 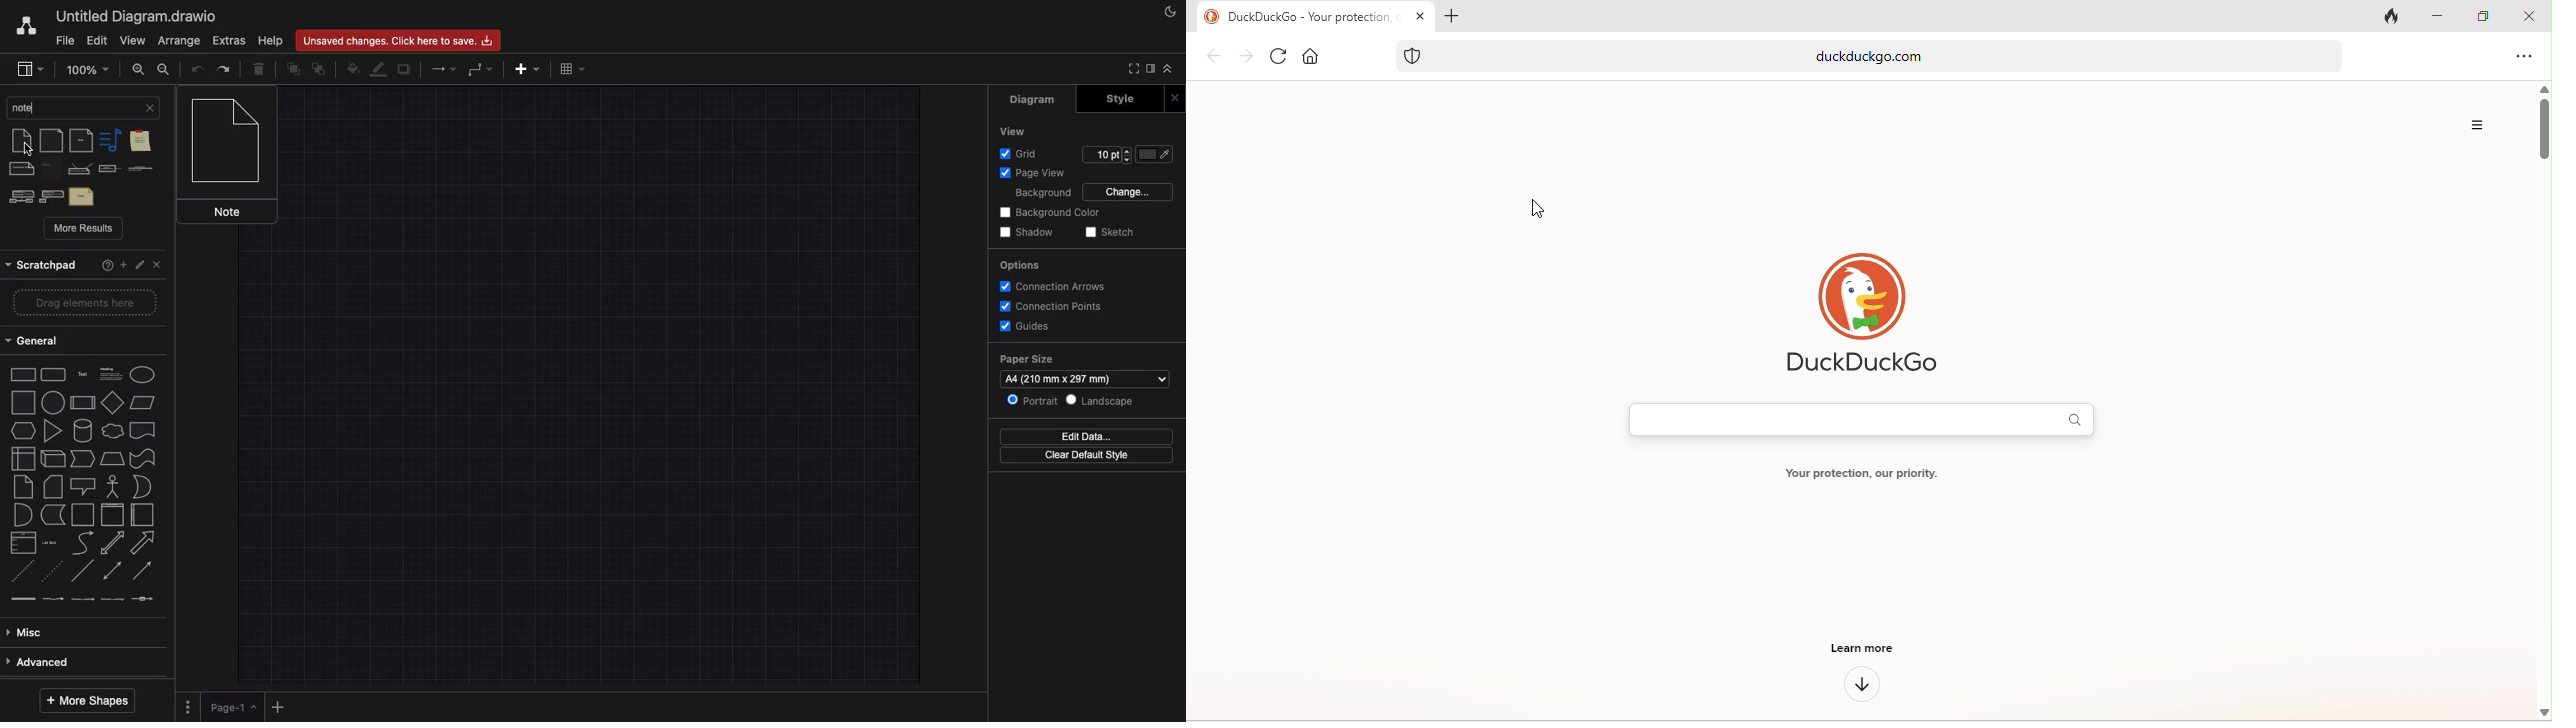 I want to click on diamond, so click(x=83, y=405).